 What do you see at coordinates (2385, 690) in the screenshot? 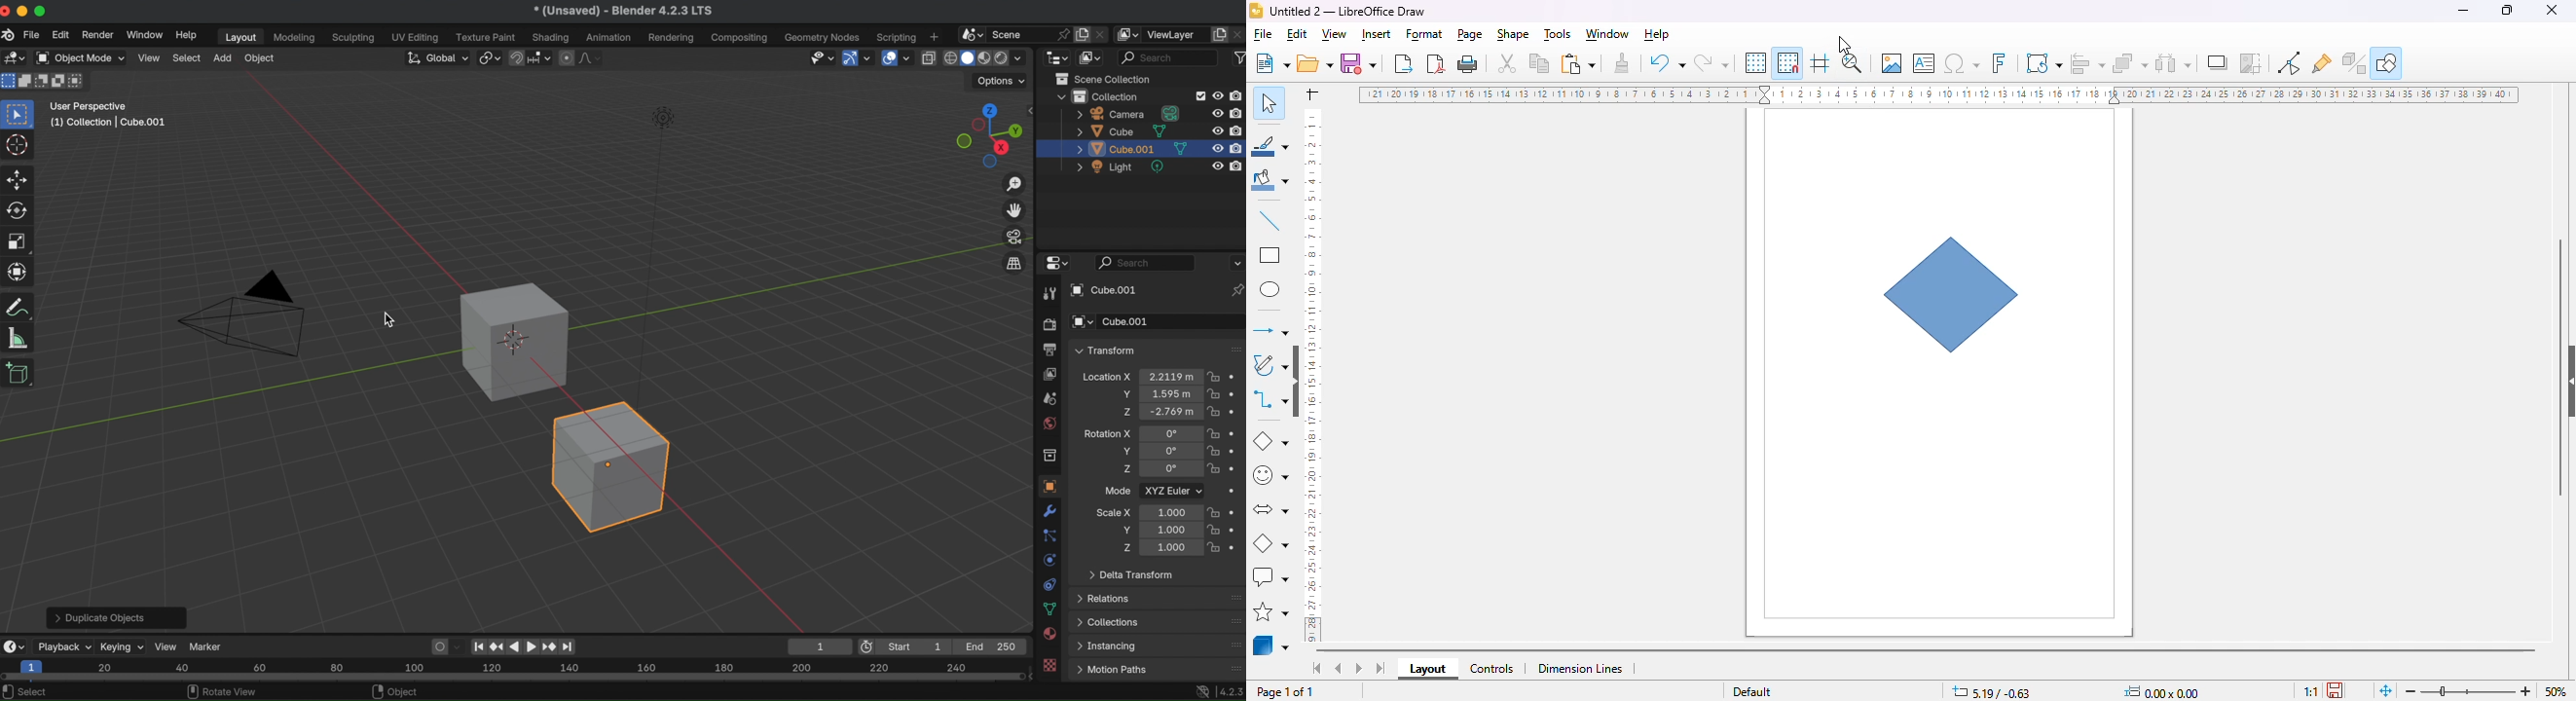
I see `fit page to current window` at bounding box center [2385, 690].